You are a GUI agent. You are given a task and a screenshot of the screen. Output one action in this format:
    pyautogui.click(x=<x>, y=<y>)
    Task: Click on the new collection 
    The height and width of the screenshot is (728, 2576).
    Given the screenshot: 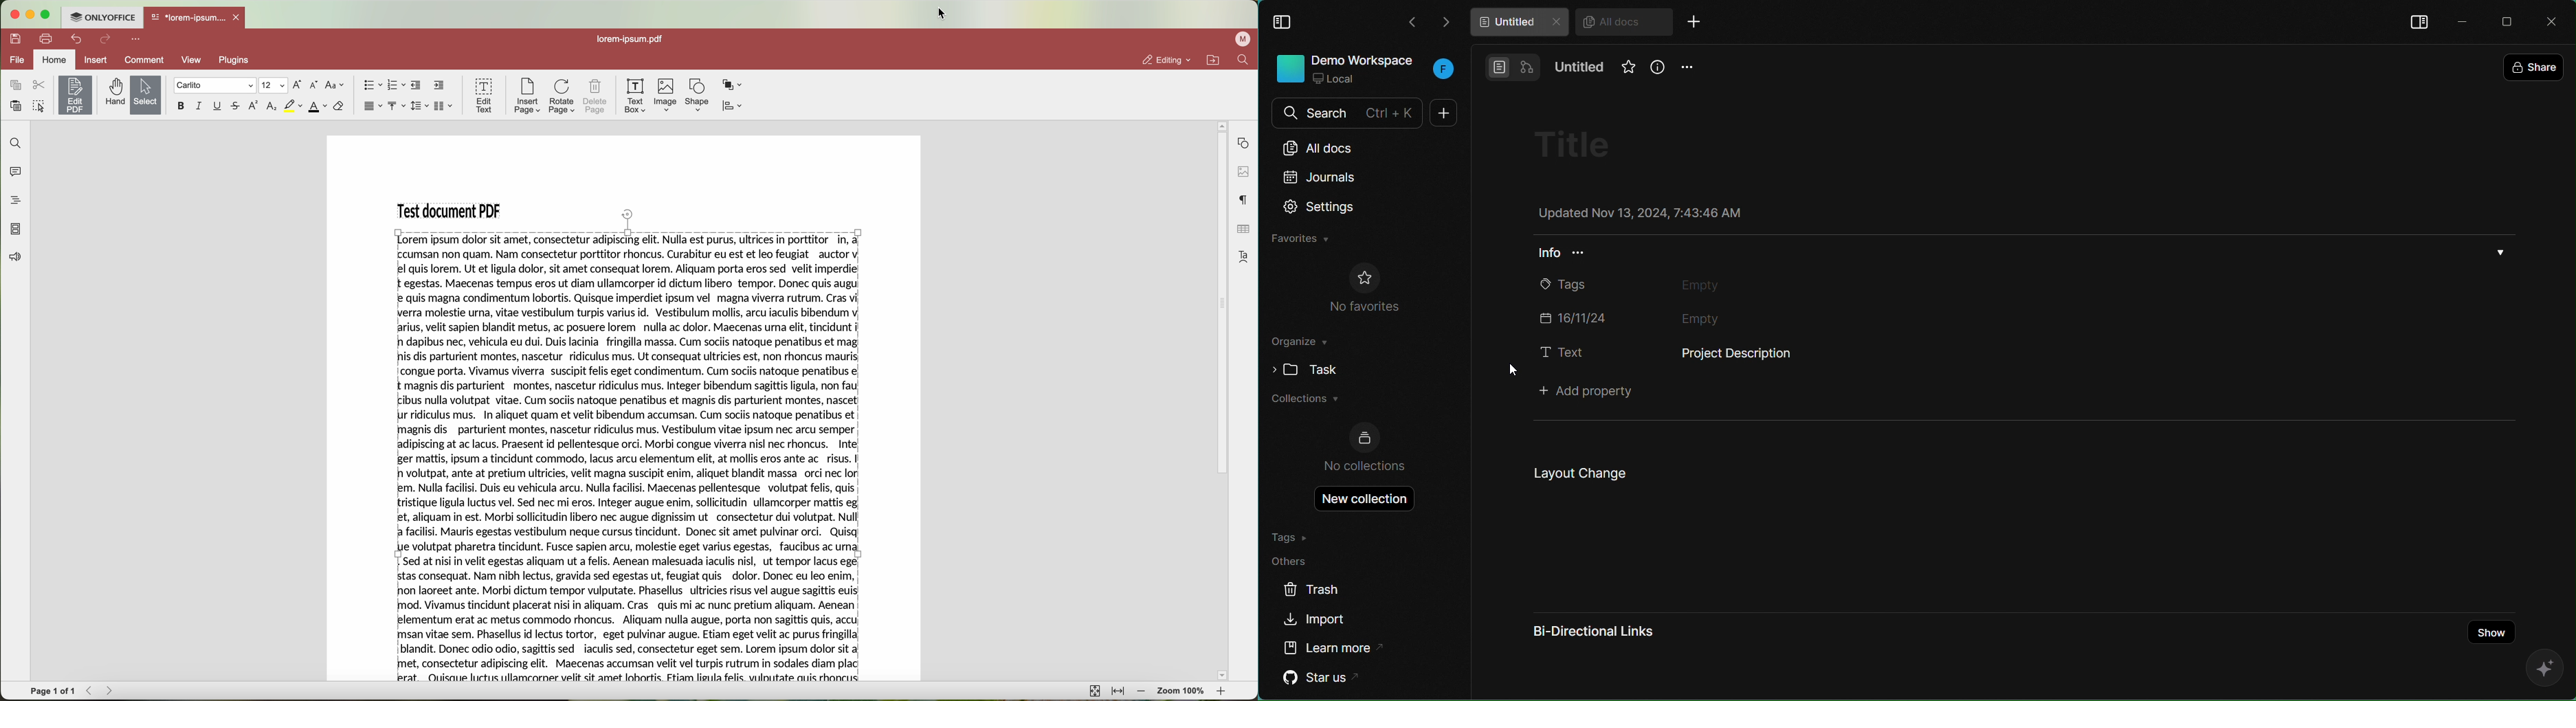 What is the action you would take?
    pyautogui.click(x=1358, y=499)
    